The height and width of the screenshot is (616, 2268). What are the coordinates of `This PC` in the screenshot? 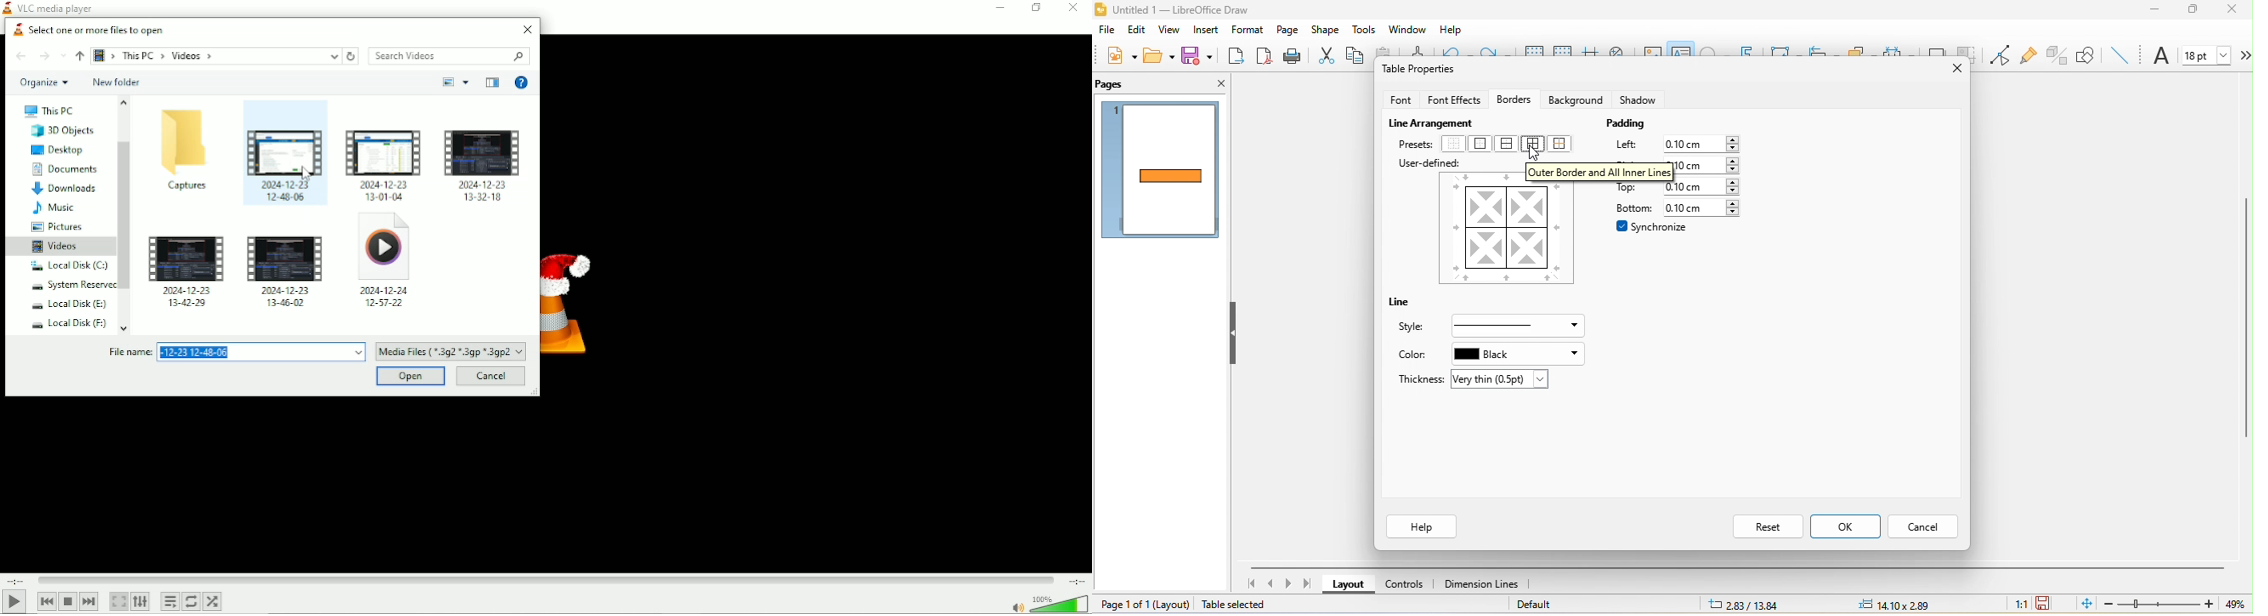 It's located at (48, 111).